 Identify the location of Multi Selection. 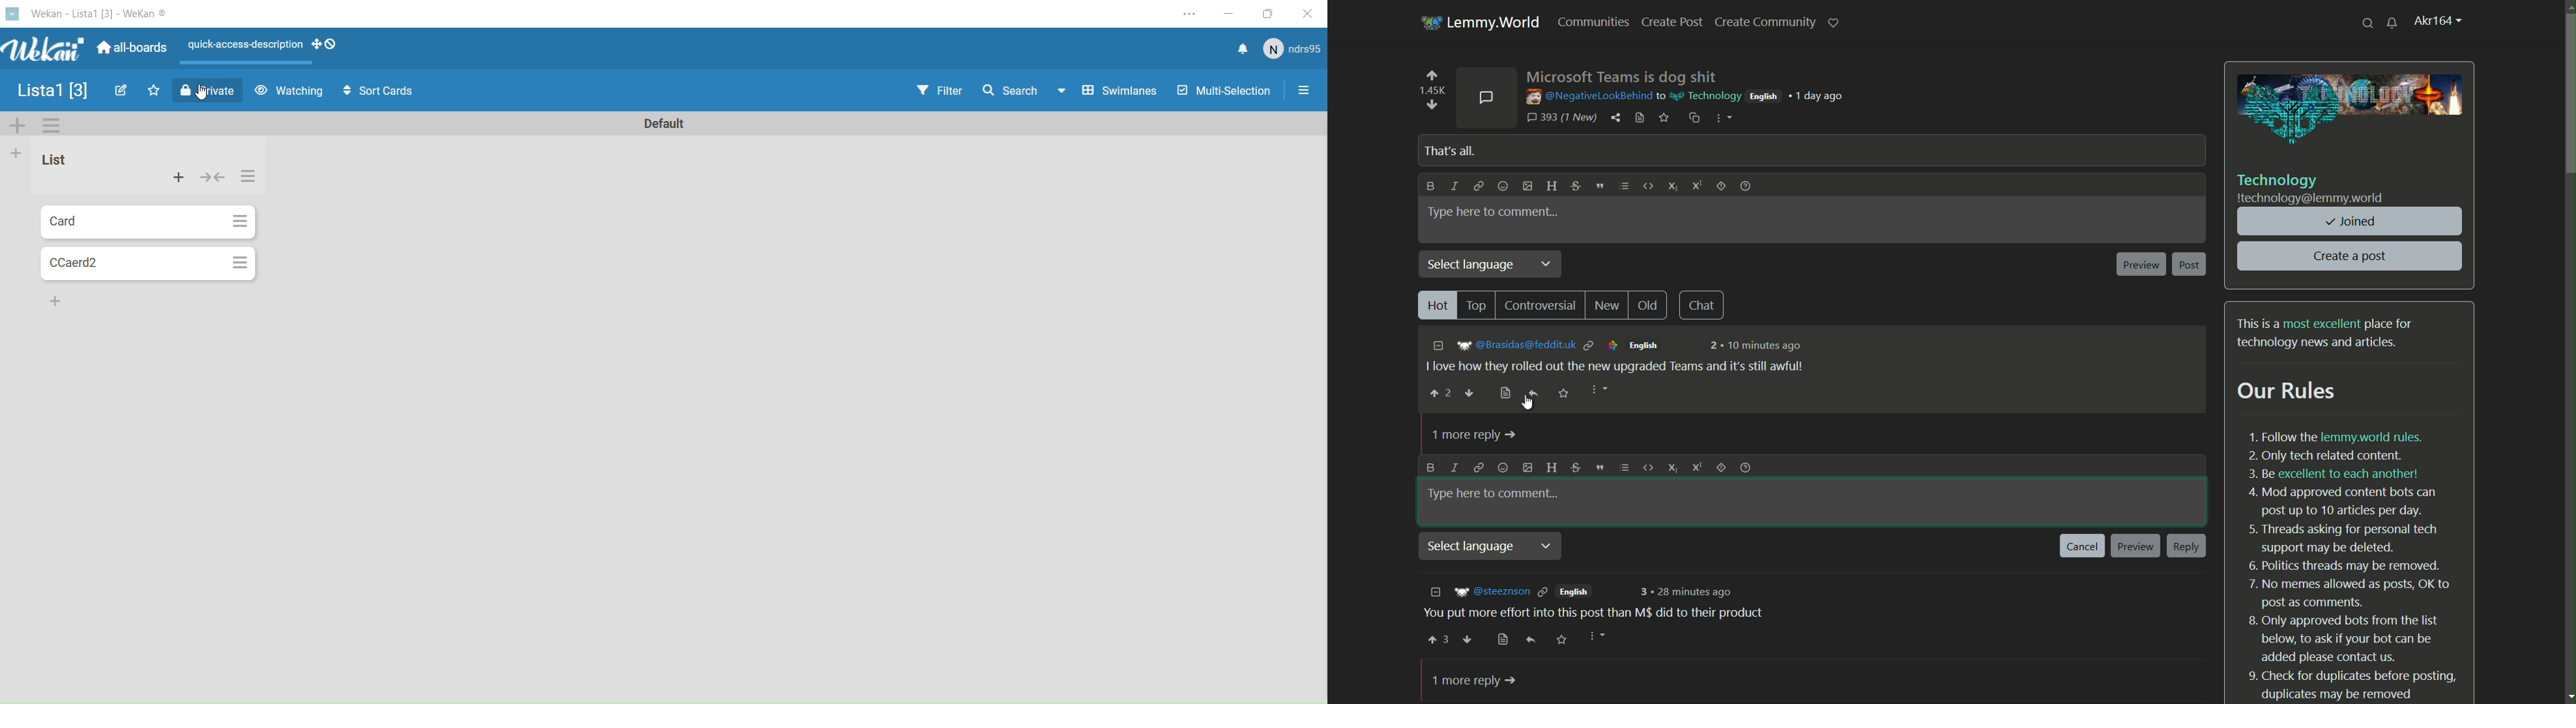
(1222, 93).